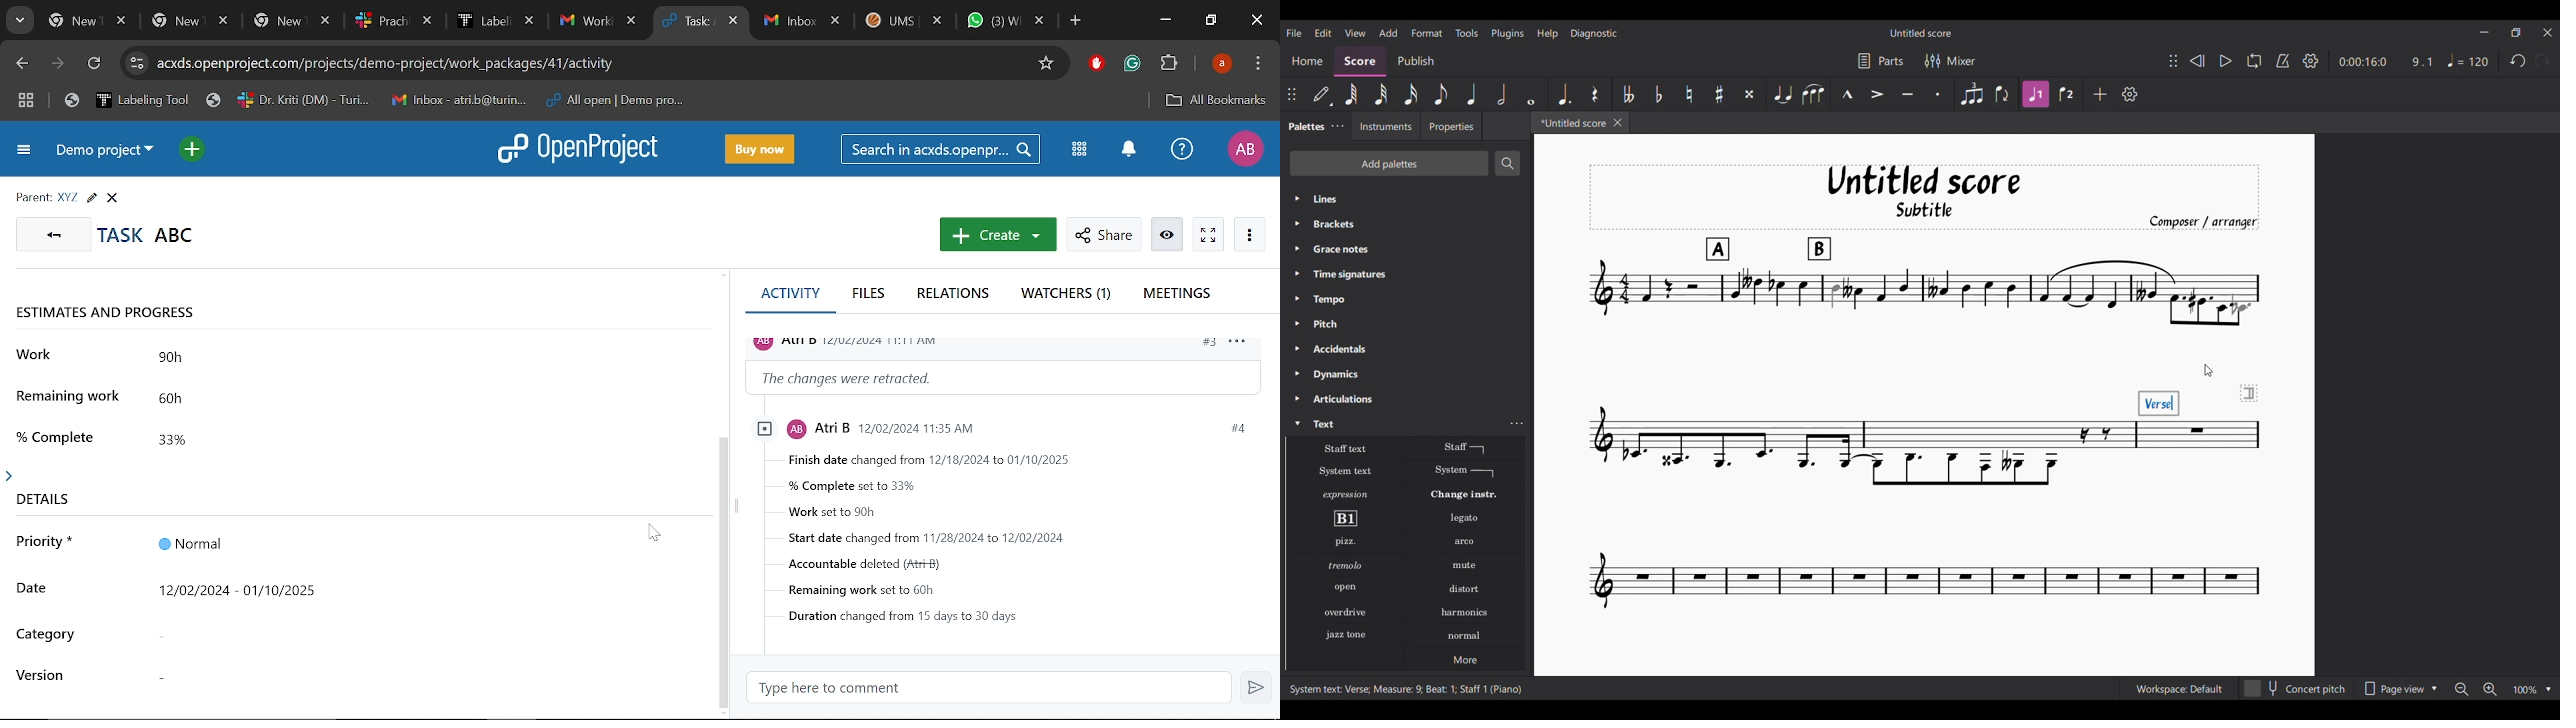 The width and height of the screenshot is (2576, 728). What do you see at coordinates (789, 298) in the screenshot?
I see `Activity` at bounding box center [789, 298].